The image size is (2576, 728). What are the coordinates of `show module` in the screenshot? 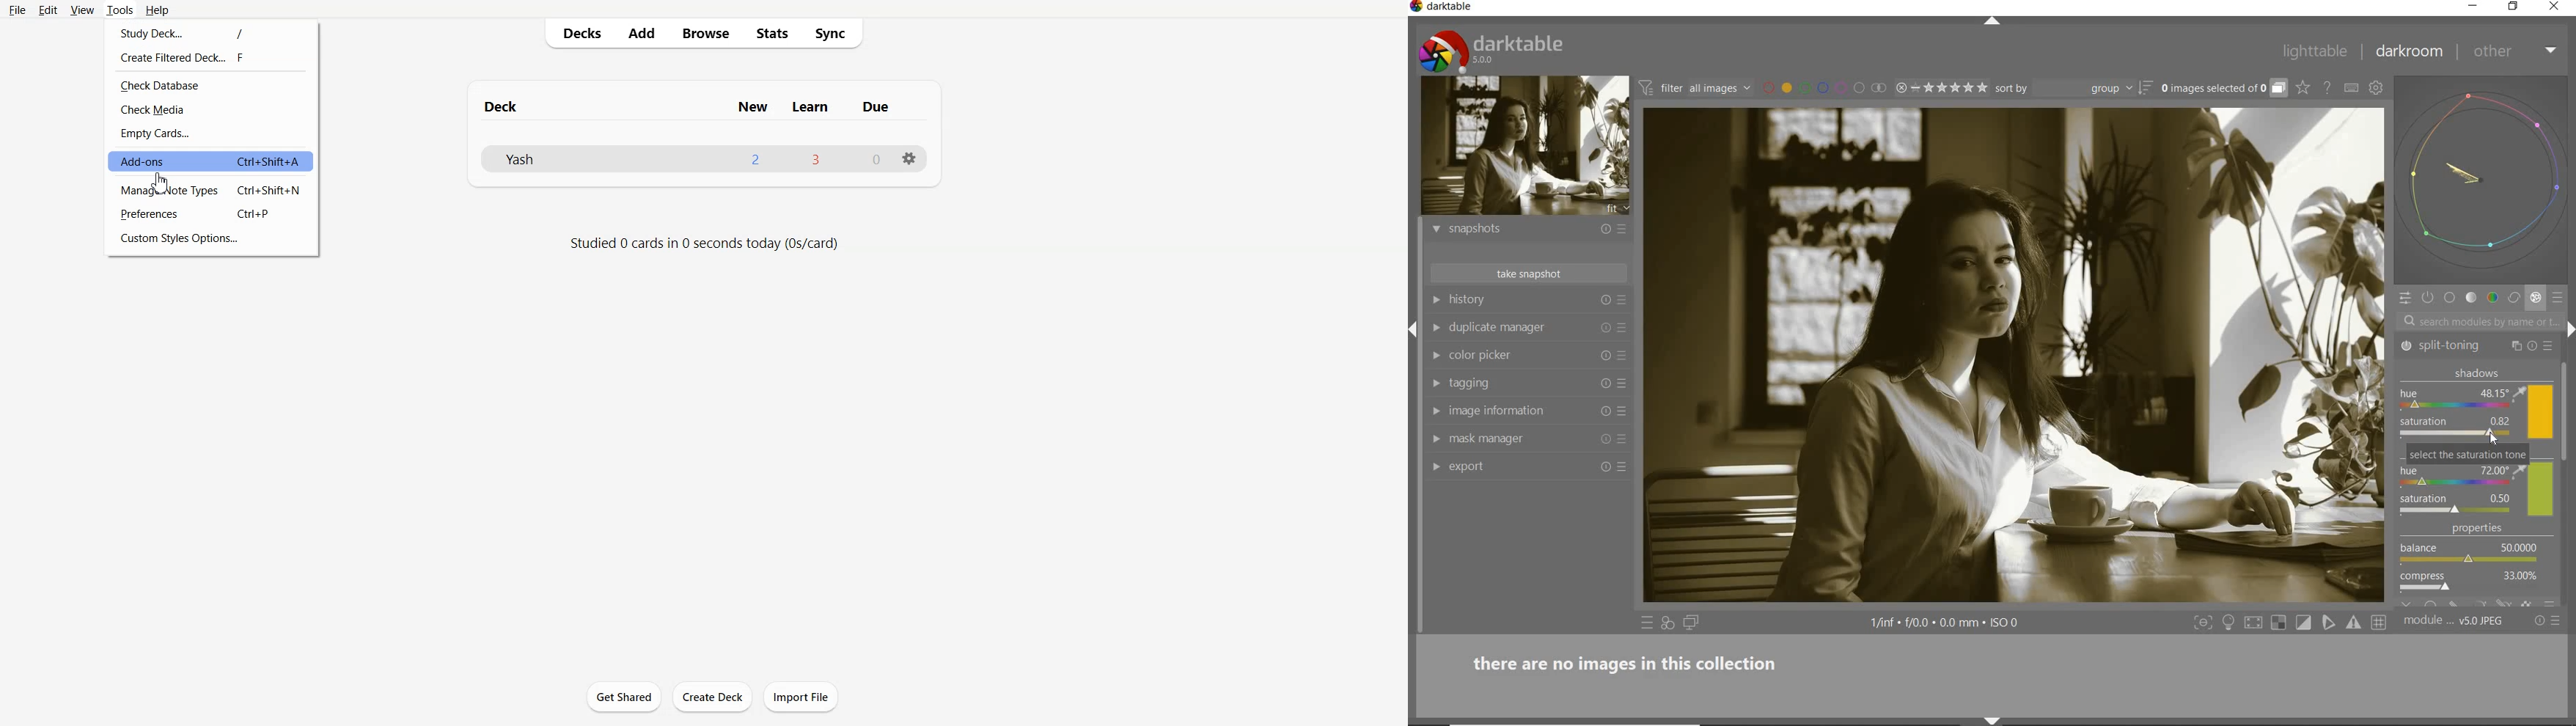 It's located at (1434, 410).